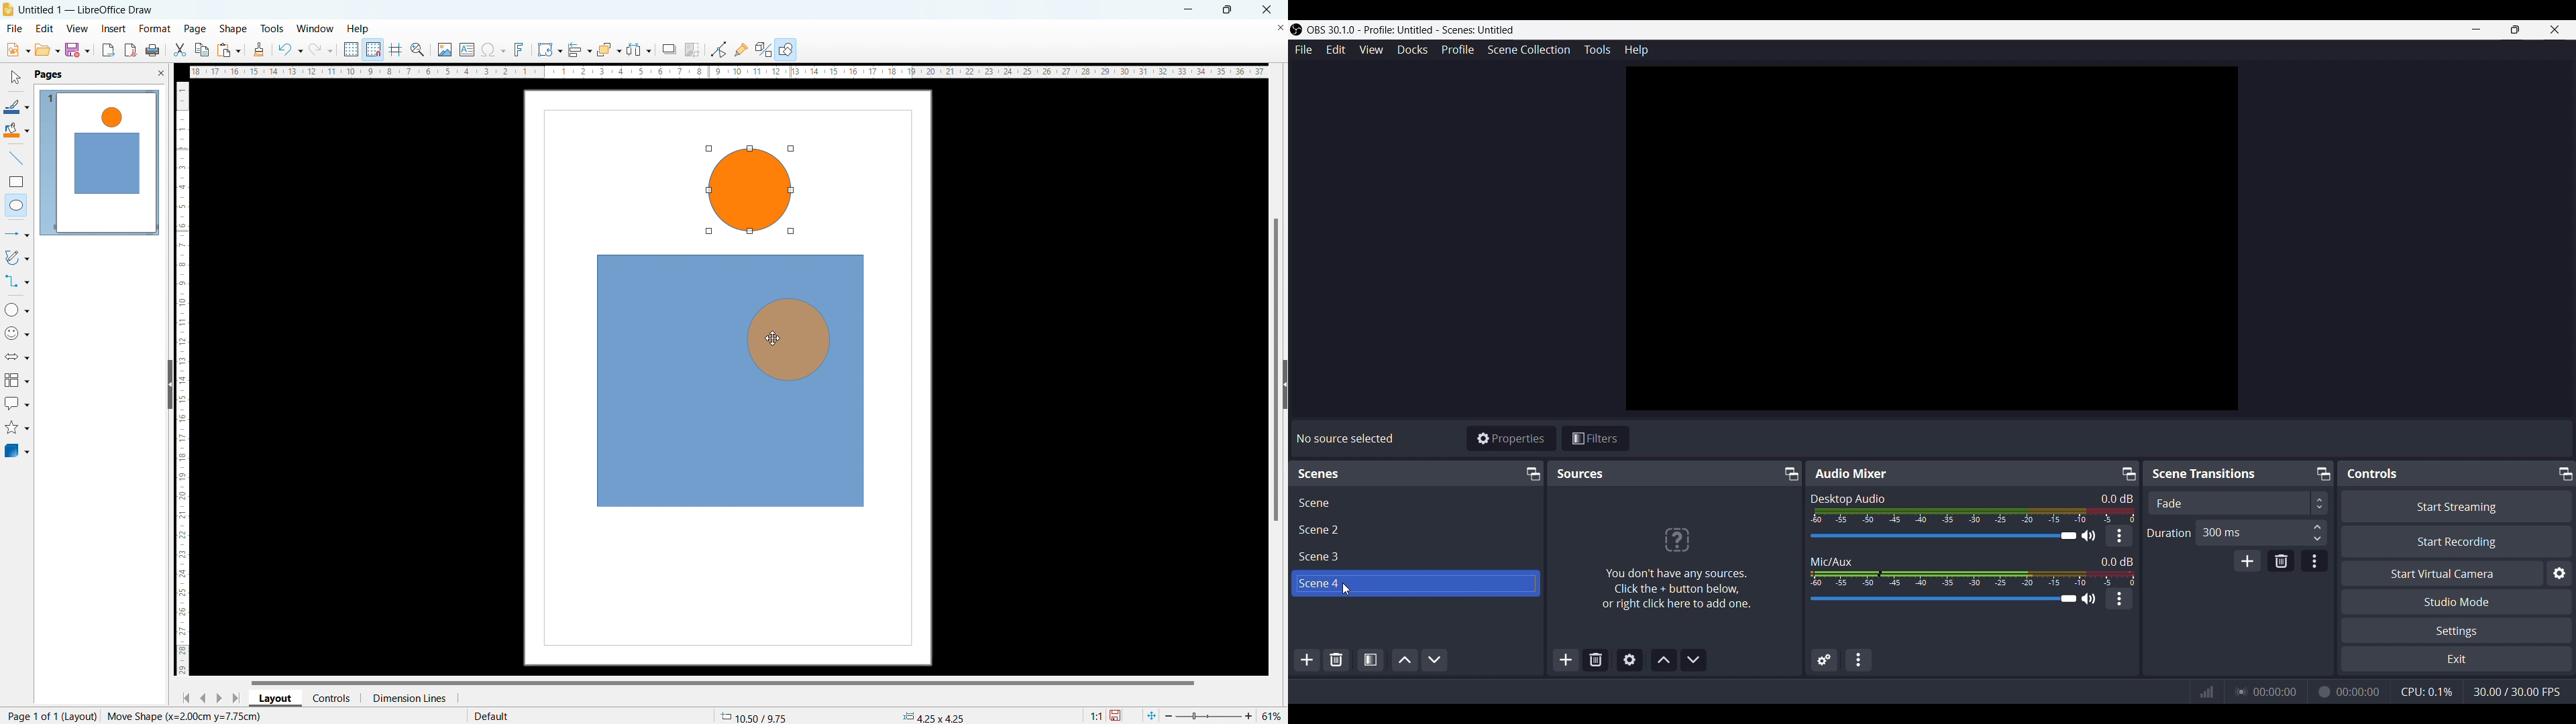 This screenshot has height=728, width=2576. What do you see at coordinates (1371, 50) in the screenshot?
I see `View` at bounding box center [1371, 50].